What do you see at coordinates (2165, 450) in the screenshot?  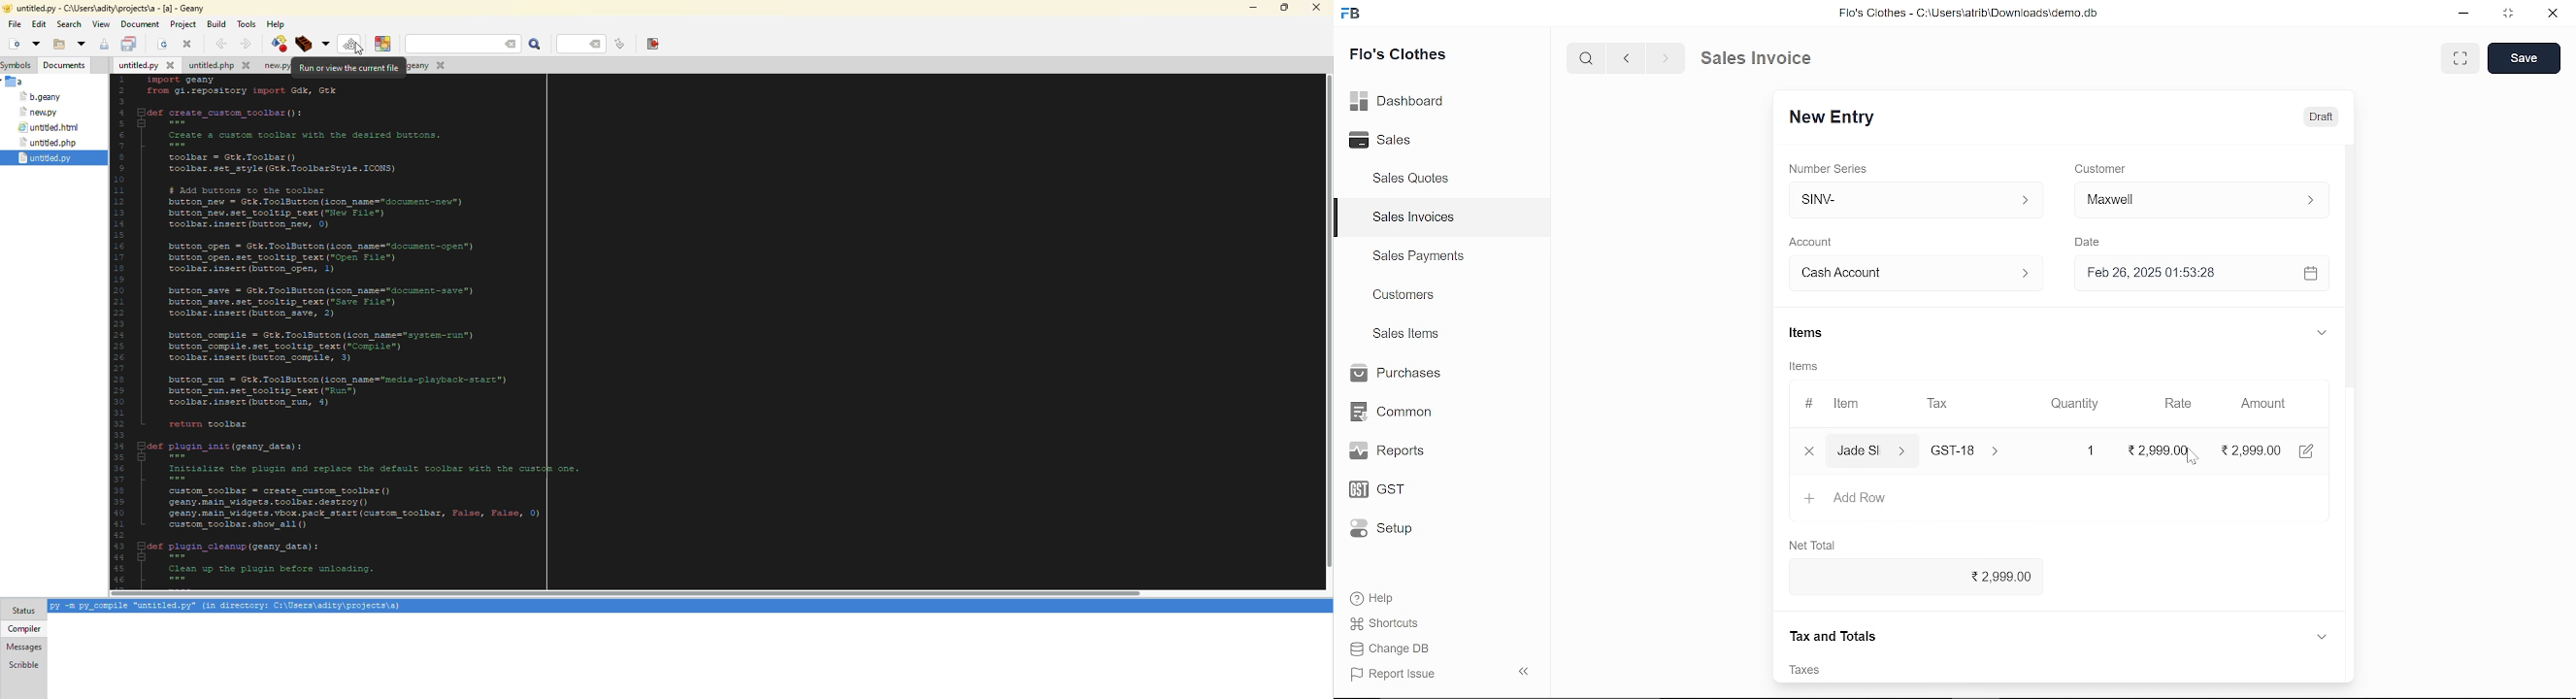 I see `2,999.00` at bounding box center [2165, 450].